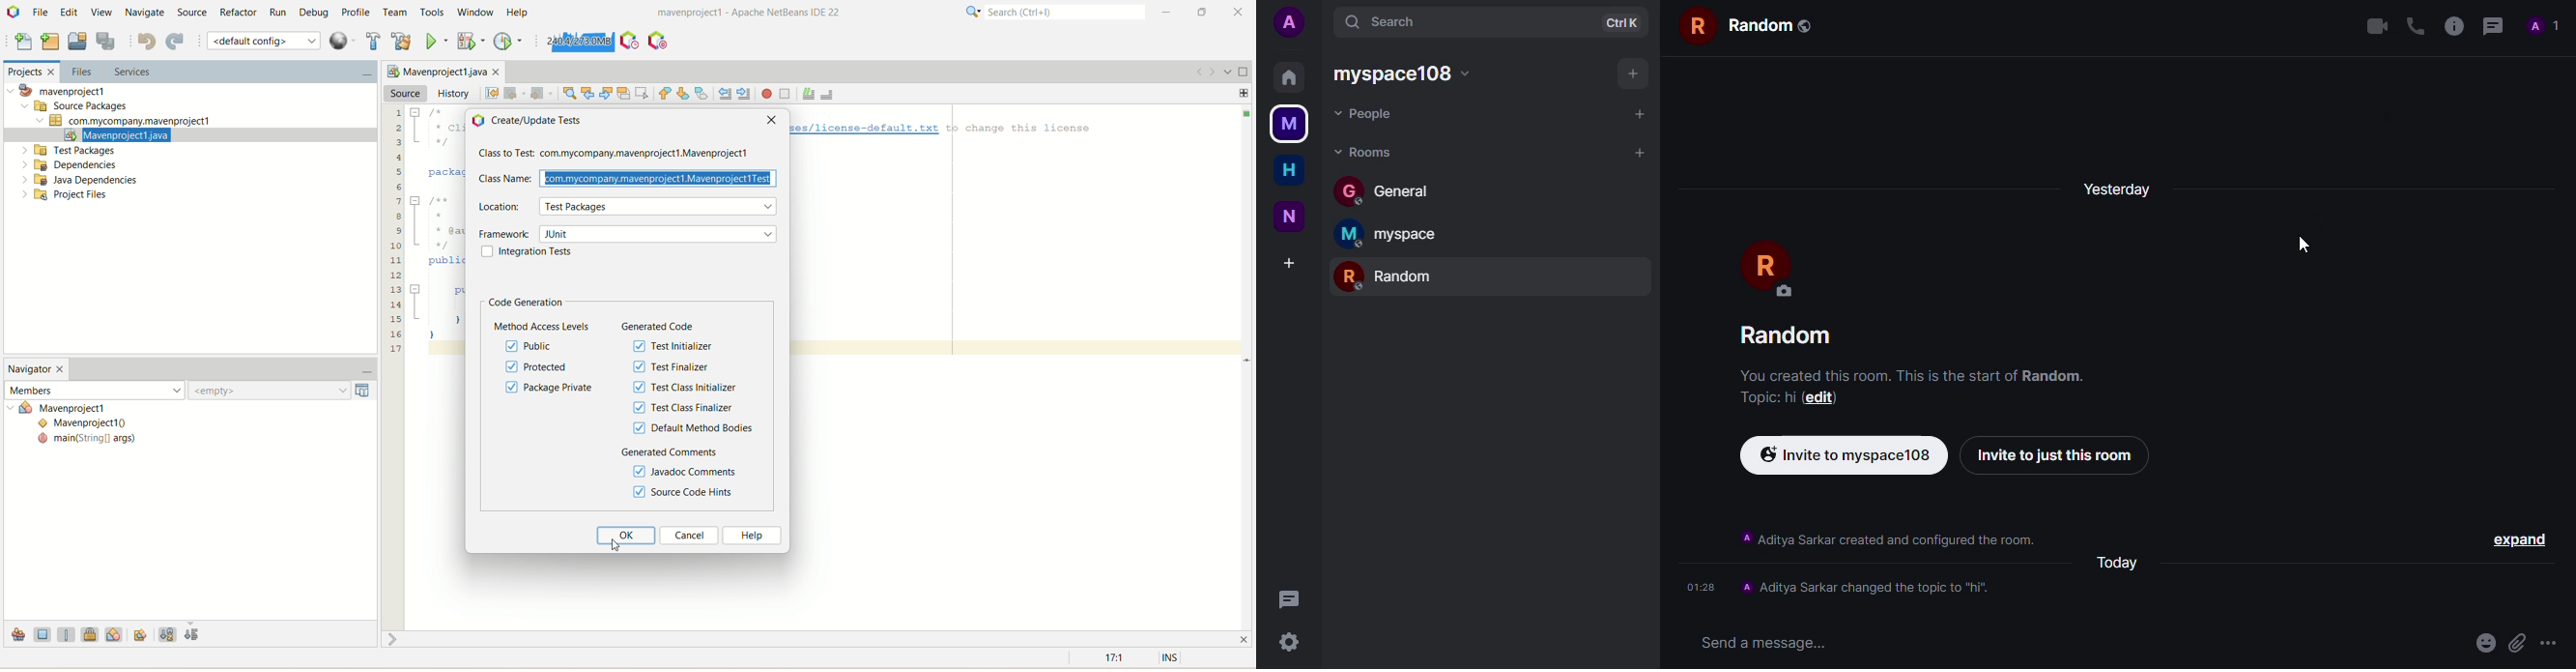 This screenshot has height=672, width=2576. I want to click on close, so click(770, 118).